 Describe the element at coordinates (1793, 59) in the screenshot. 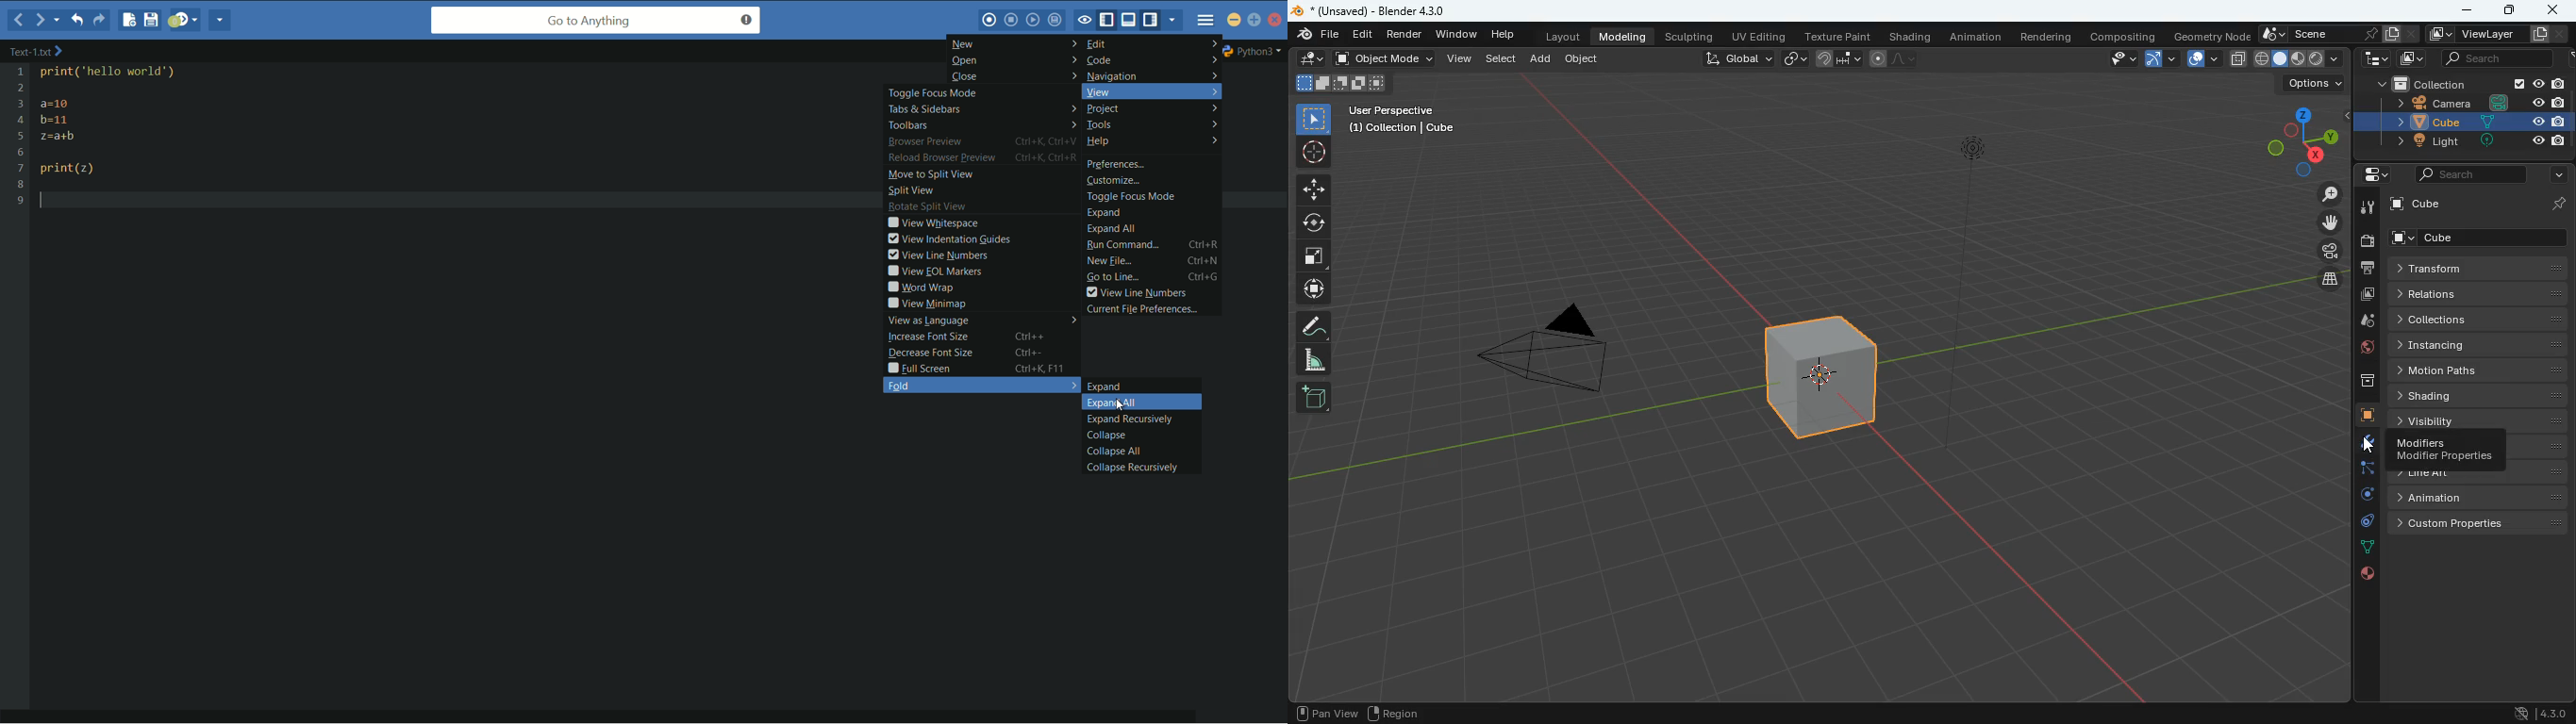

I see `link` at that location.